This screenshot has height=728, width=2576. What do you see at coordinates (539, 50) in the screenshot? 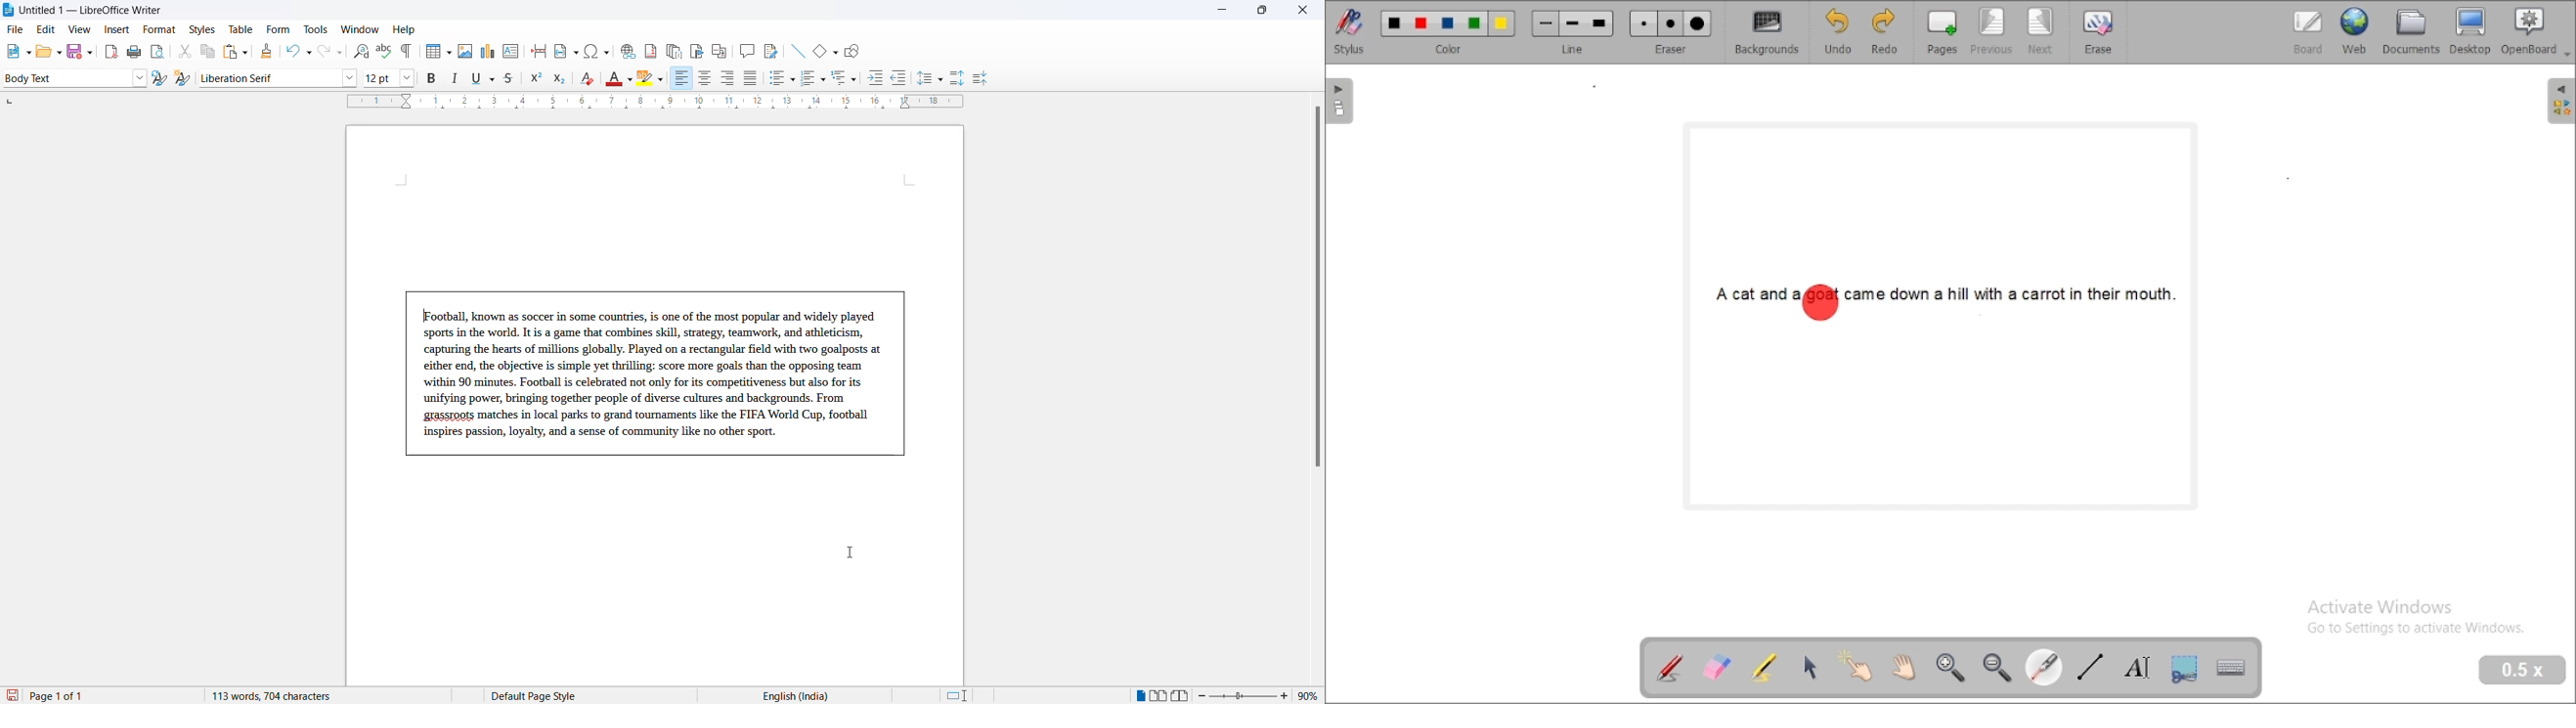
I see `page break` at bounding box center [539, 50].